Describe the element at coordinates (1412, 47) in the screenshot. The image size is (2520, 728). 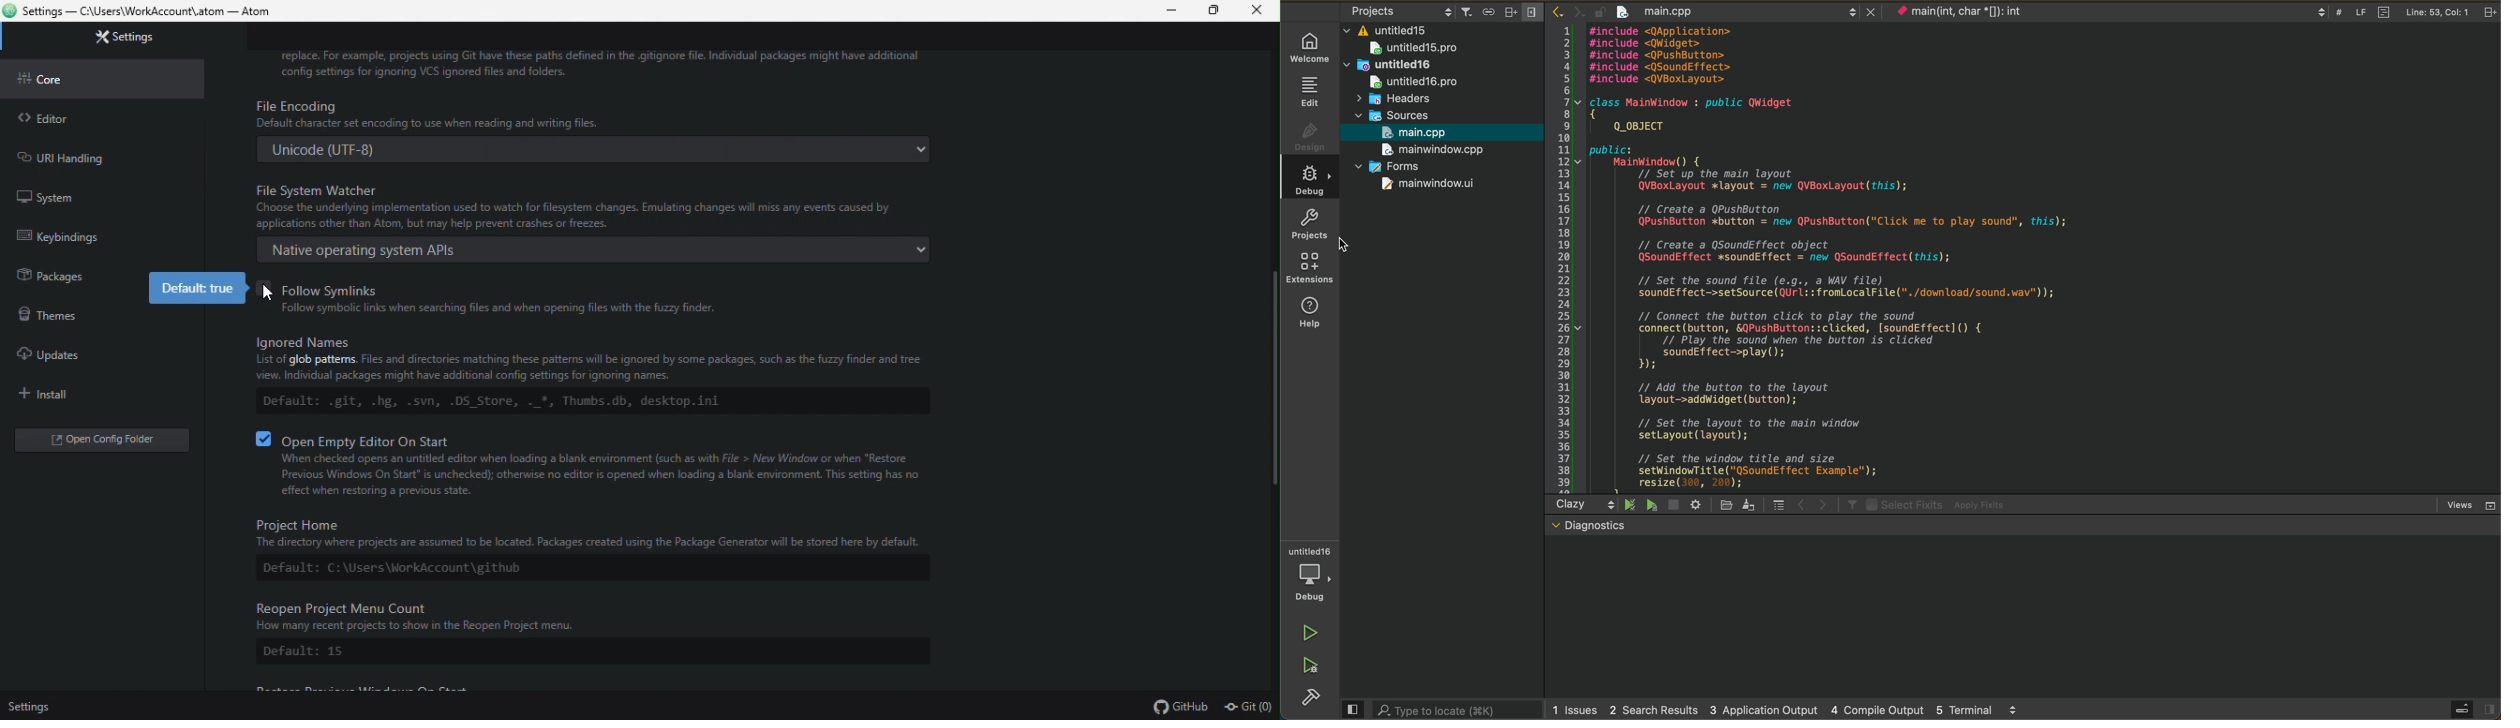
I see `` at that location.